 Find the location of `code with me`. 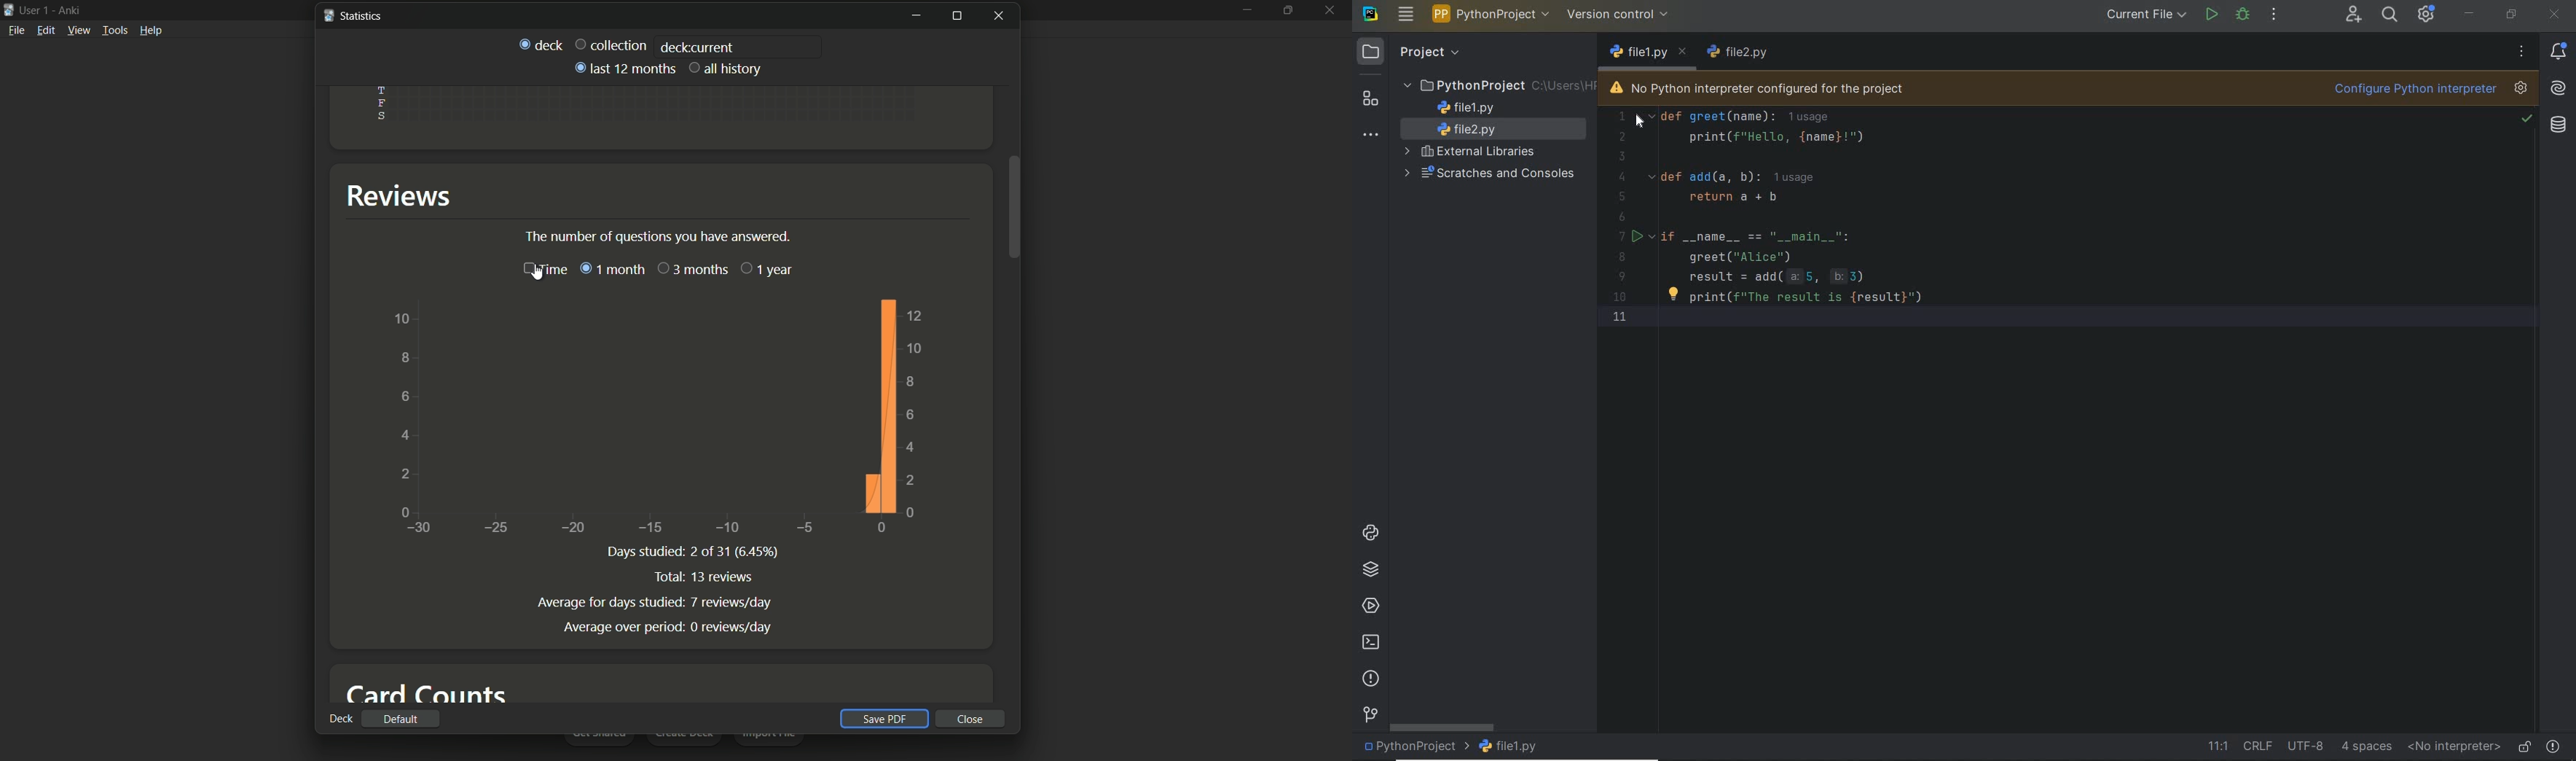

code with me is located at coordinates (2354, 16).